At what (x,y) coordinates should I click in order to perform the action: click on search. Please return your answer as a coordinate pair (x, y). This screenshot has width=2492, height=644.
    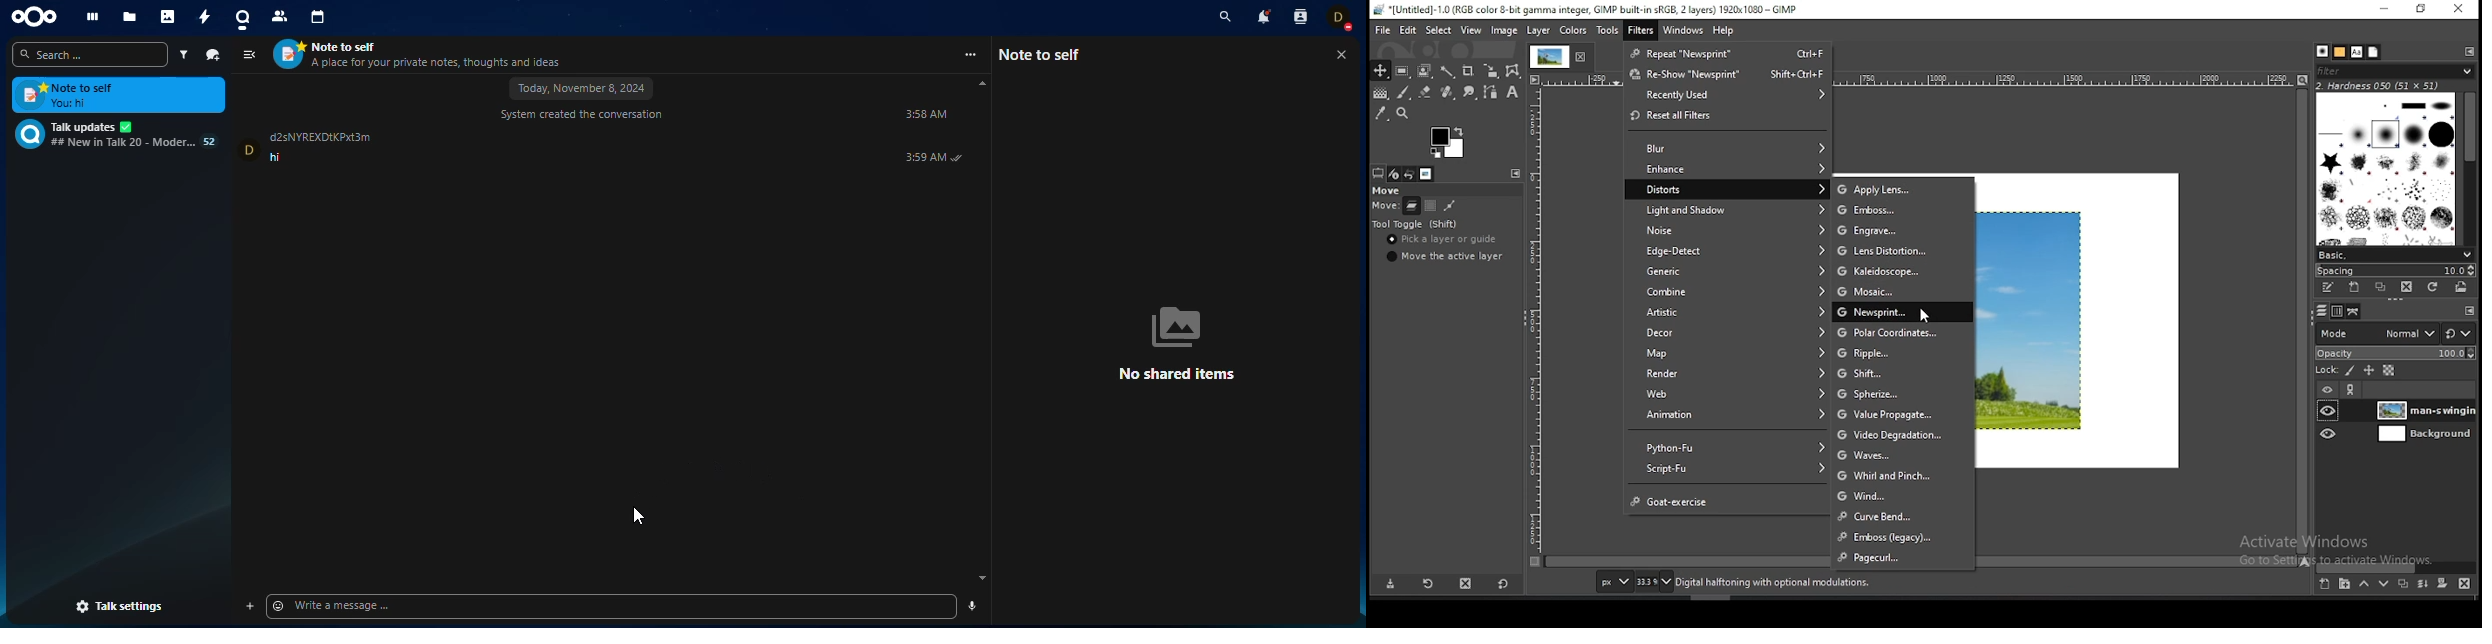
    Looking at the image, I should click on (1221, 17).